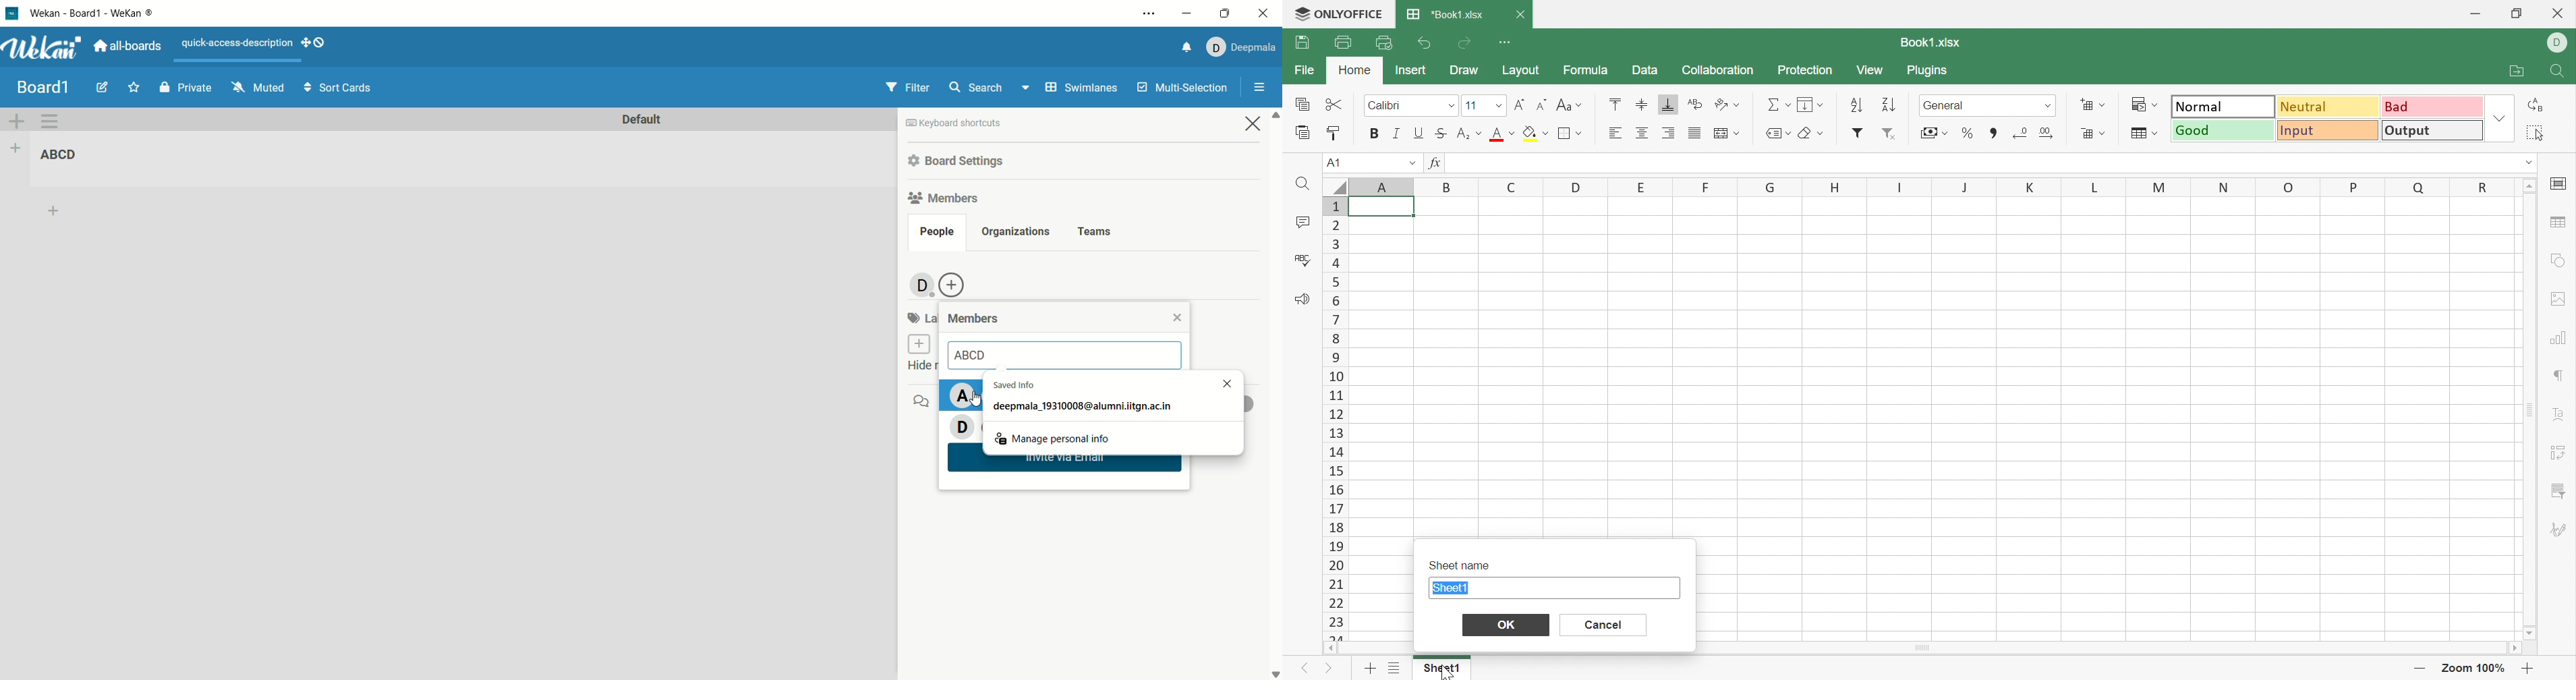 Image resolution: width=2576 pixels, height=700 pixels. I want to click on Open file location, so click(2518, 69).